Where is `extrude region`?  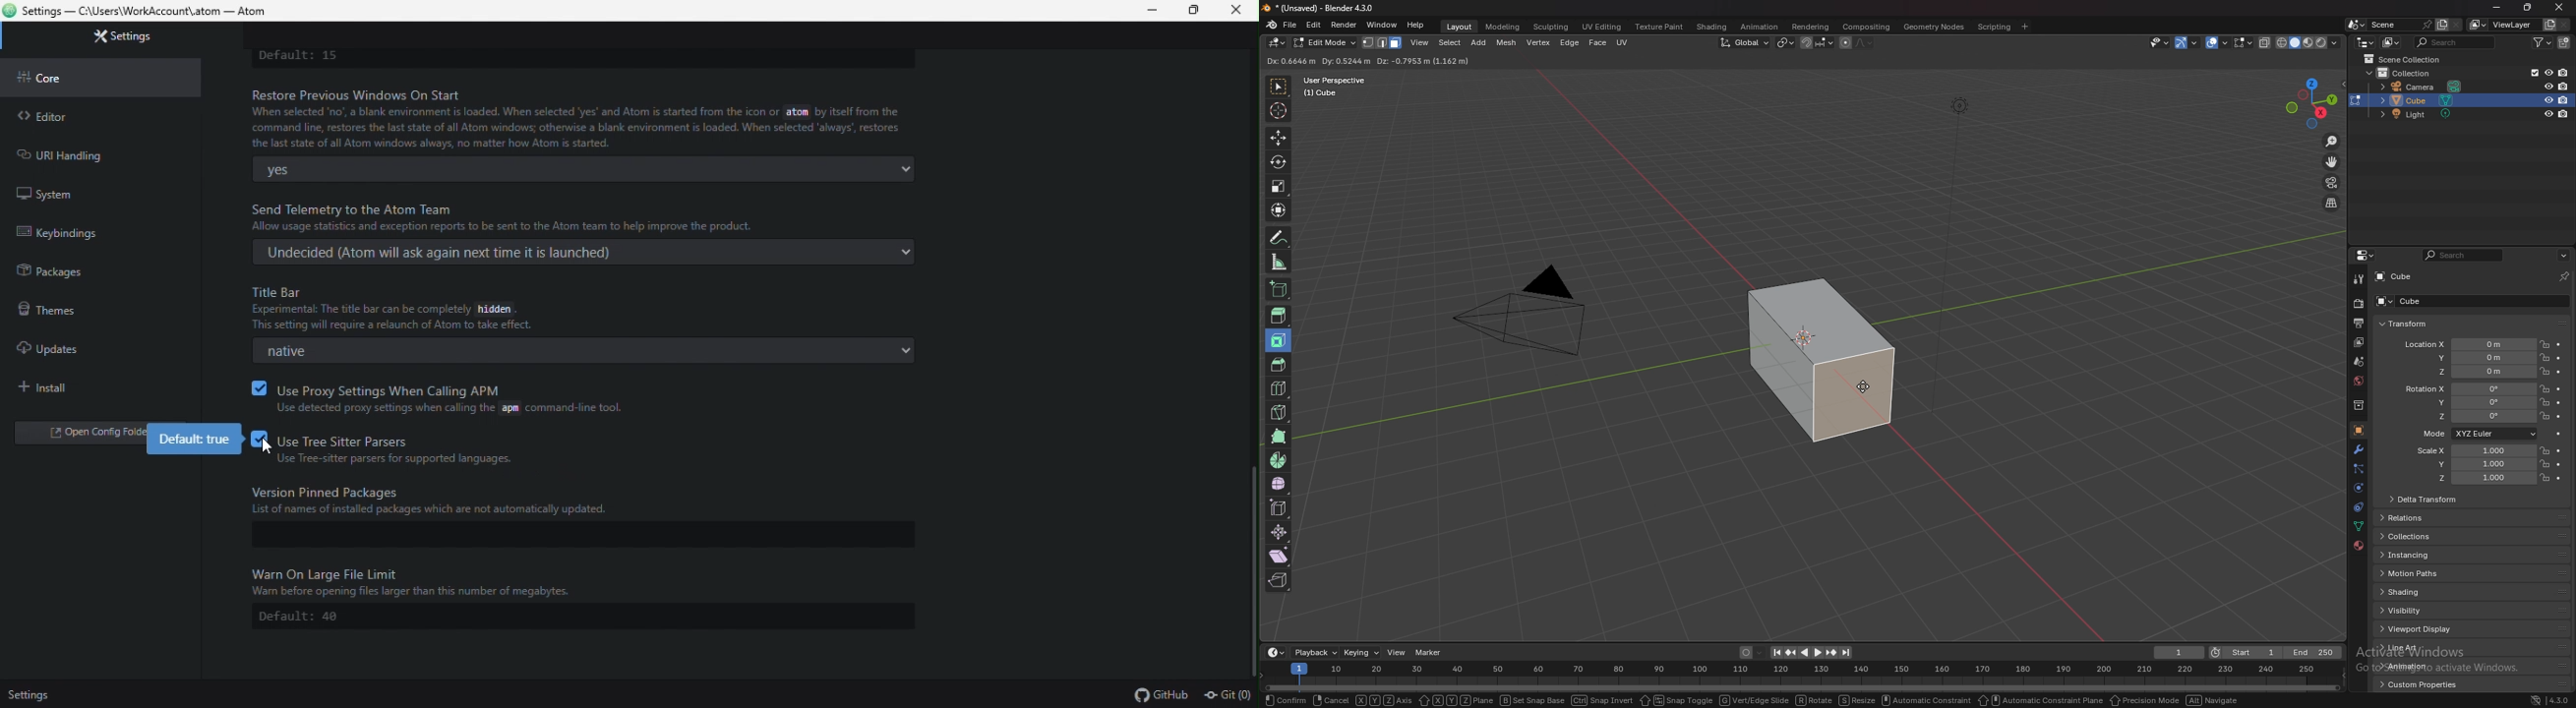
extrude region is located at coordinates (1279, 316).